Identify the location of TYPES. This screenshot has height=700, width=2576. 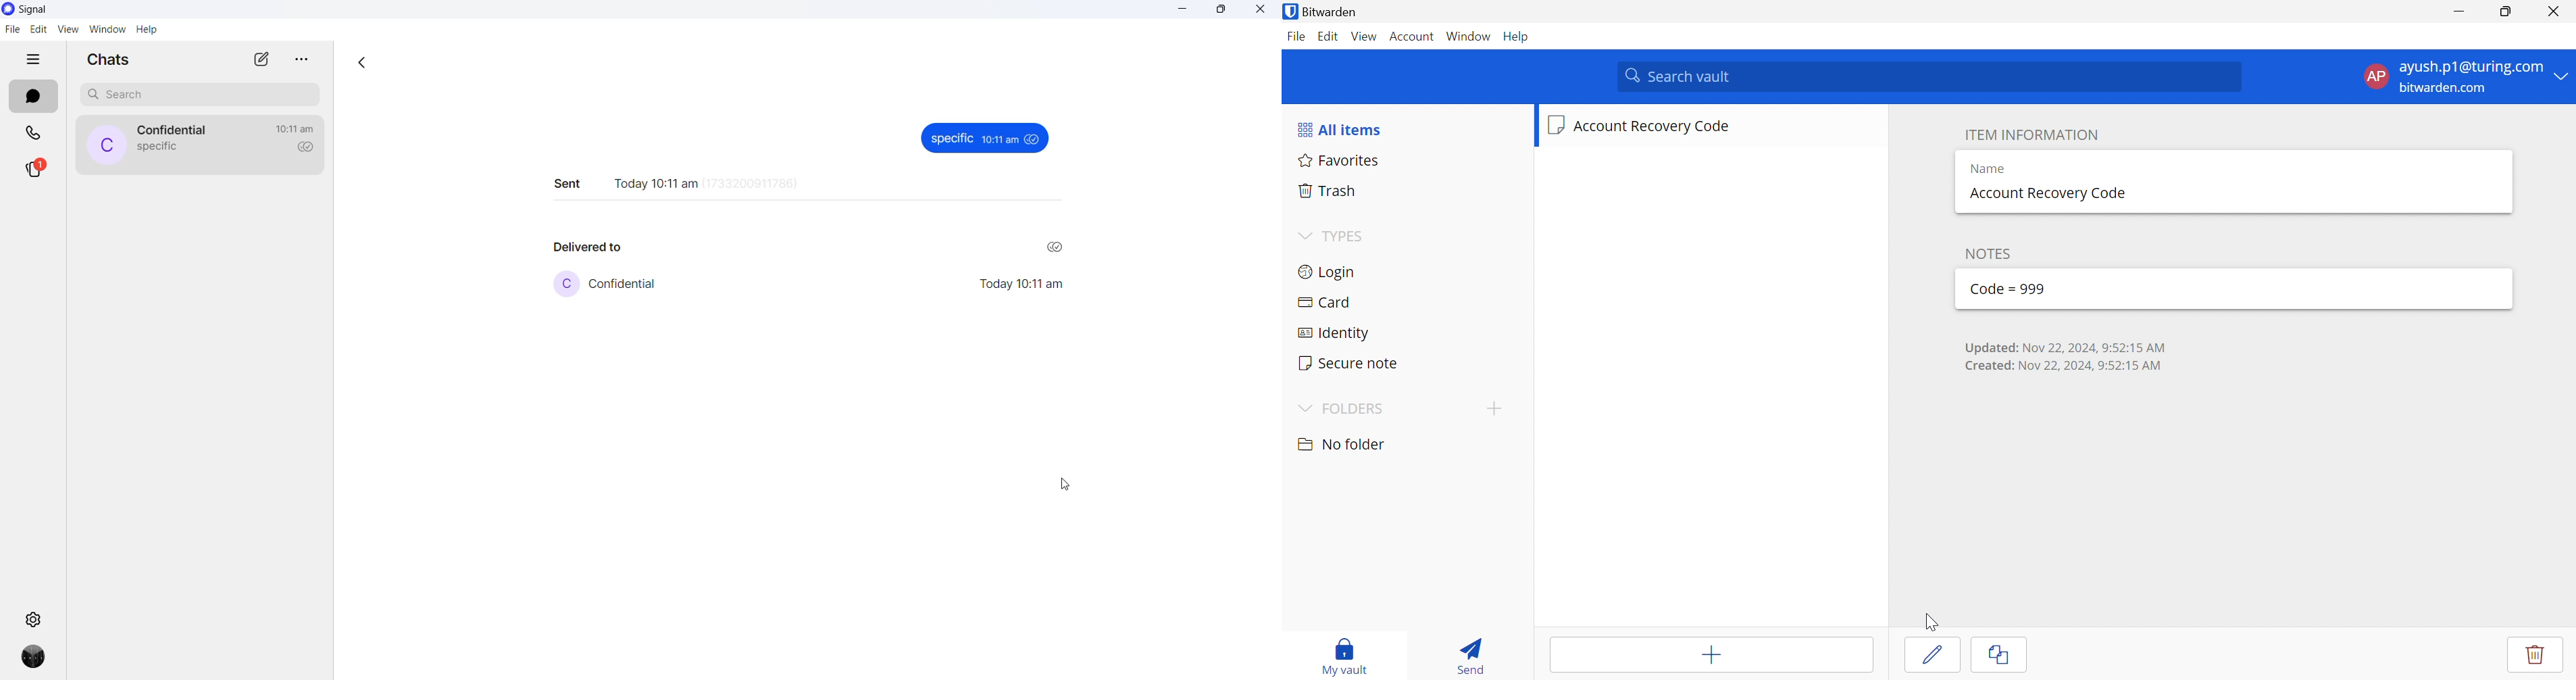
(1346, 237).